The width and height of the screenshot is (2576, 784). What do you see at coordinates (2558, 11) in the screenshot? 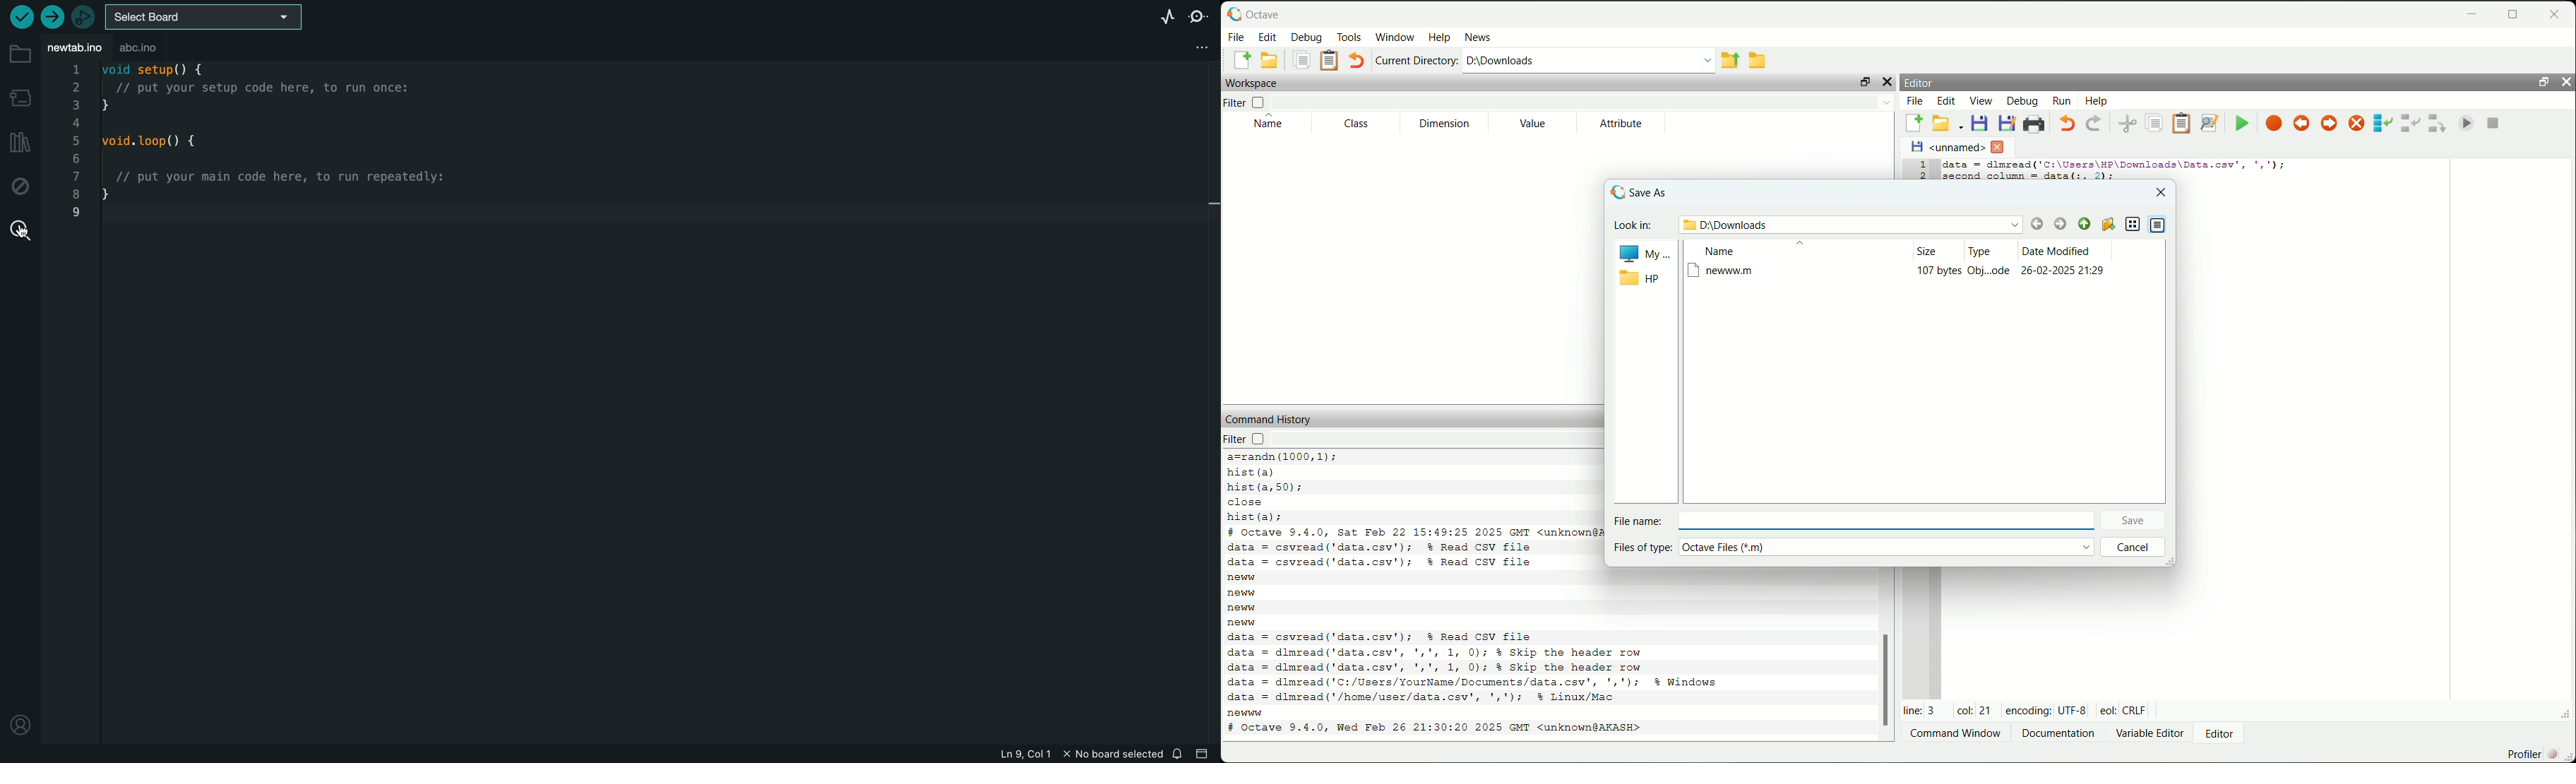
I see `close` at bounding box center [2558, 11].